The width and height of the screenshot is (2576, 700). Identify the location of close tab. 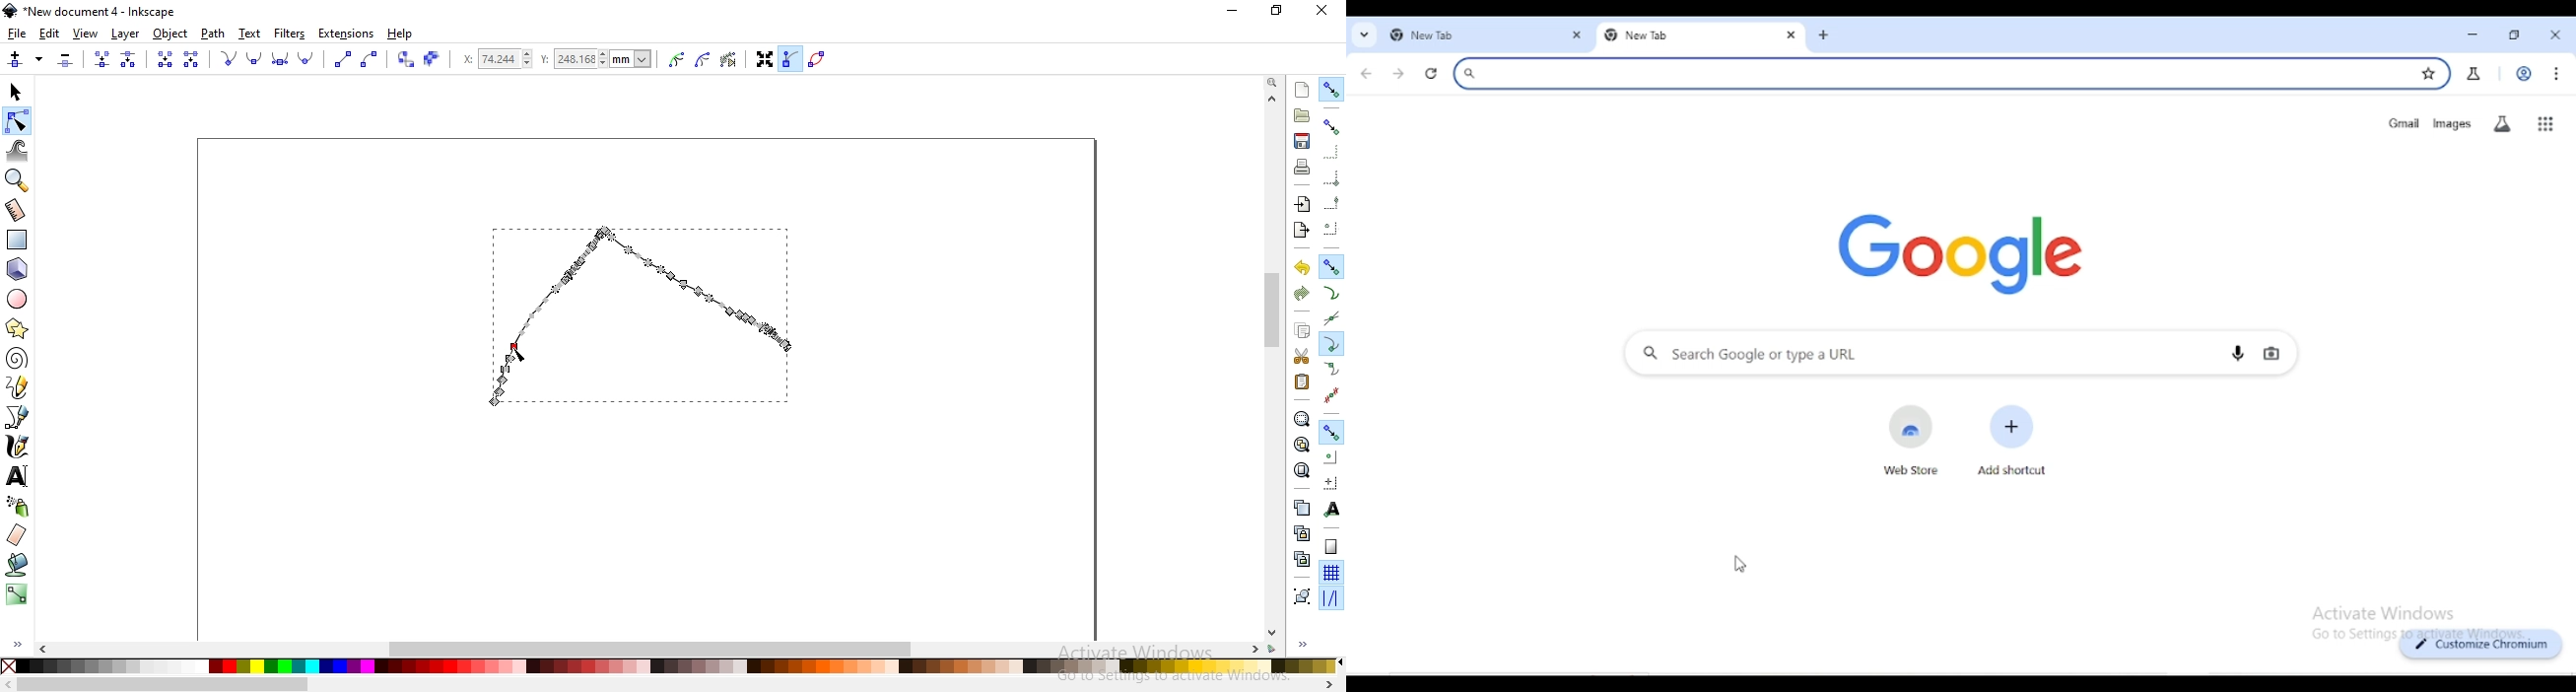
(1577, 37).